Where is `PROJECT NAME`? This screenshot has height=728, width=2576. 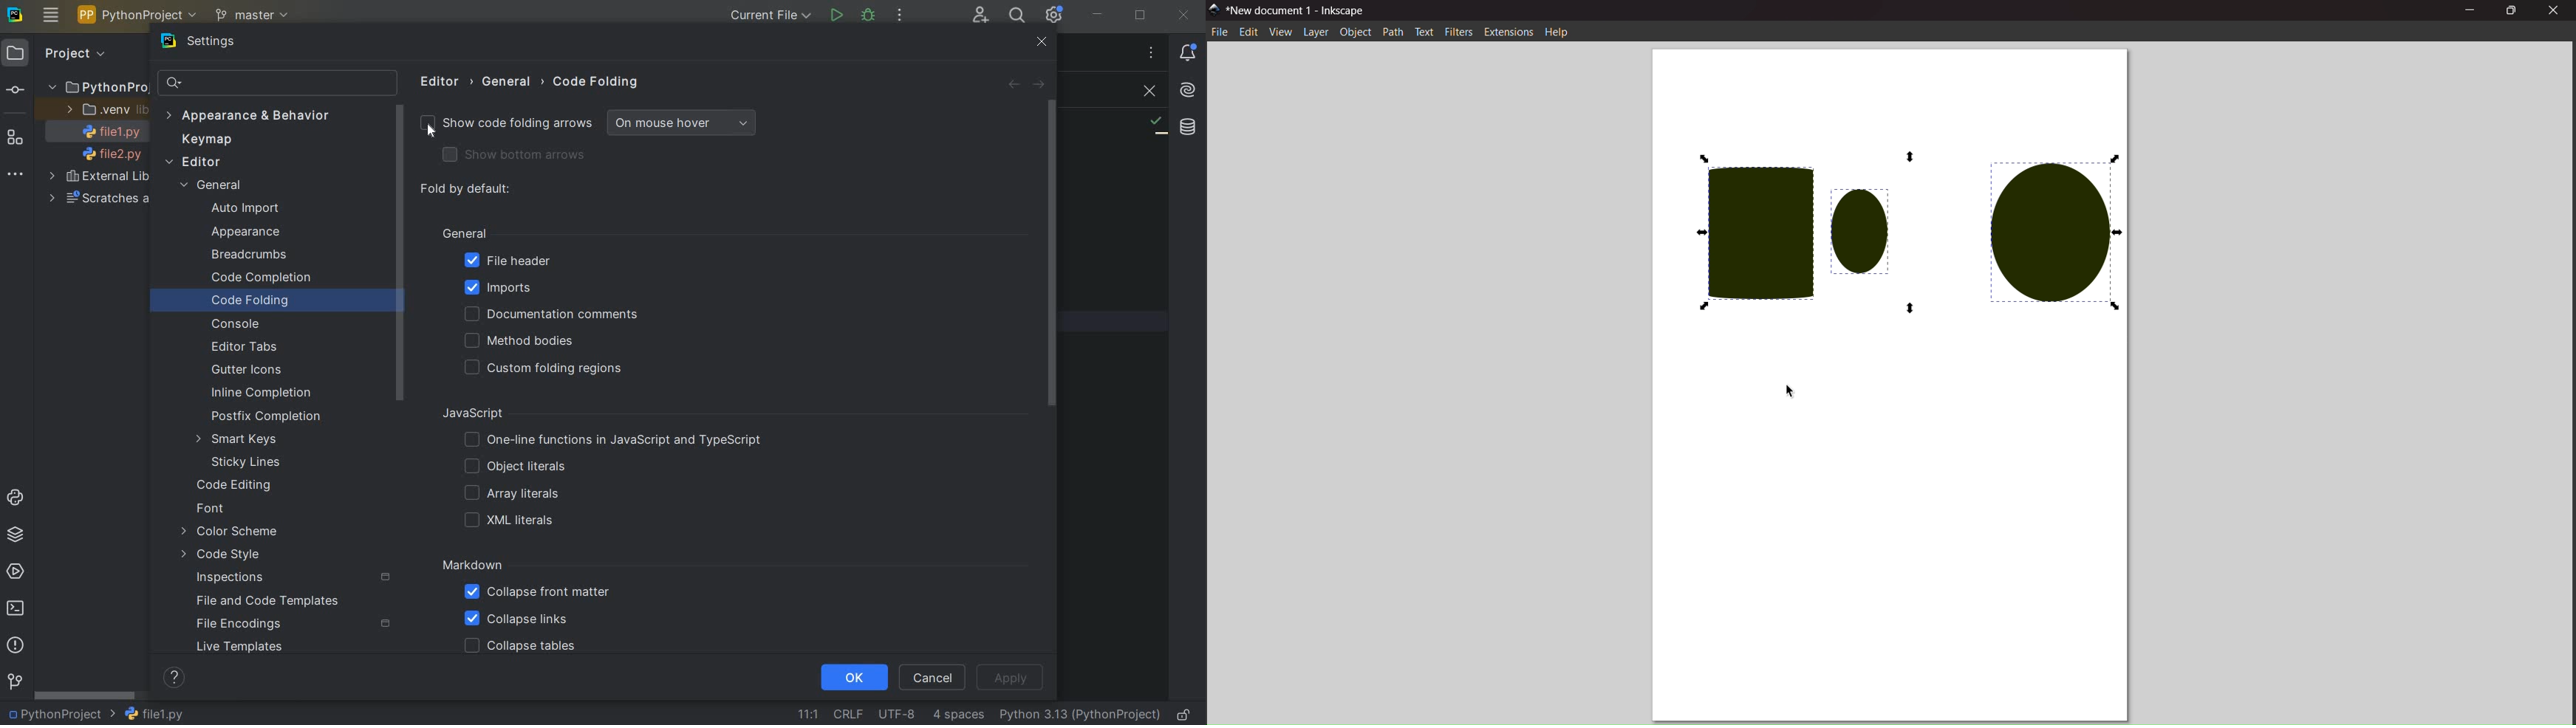 PROJECT NAME is located at coordinates (61, 715).